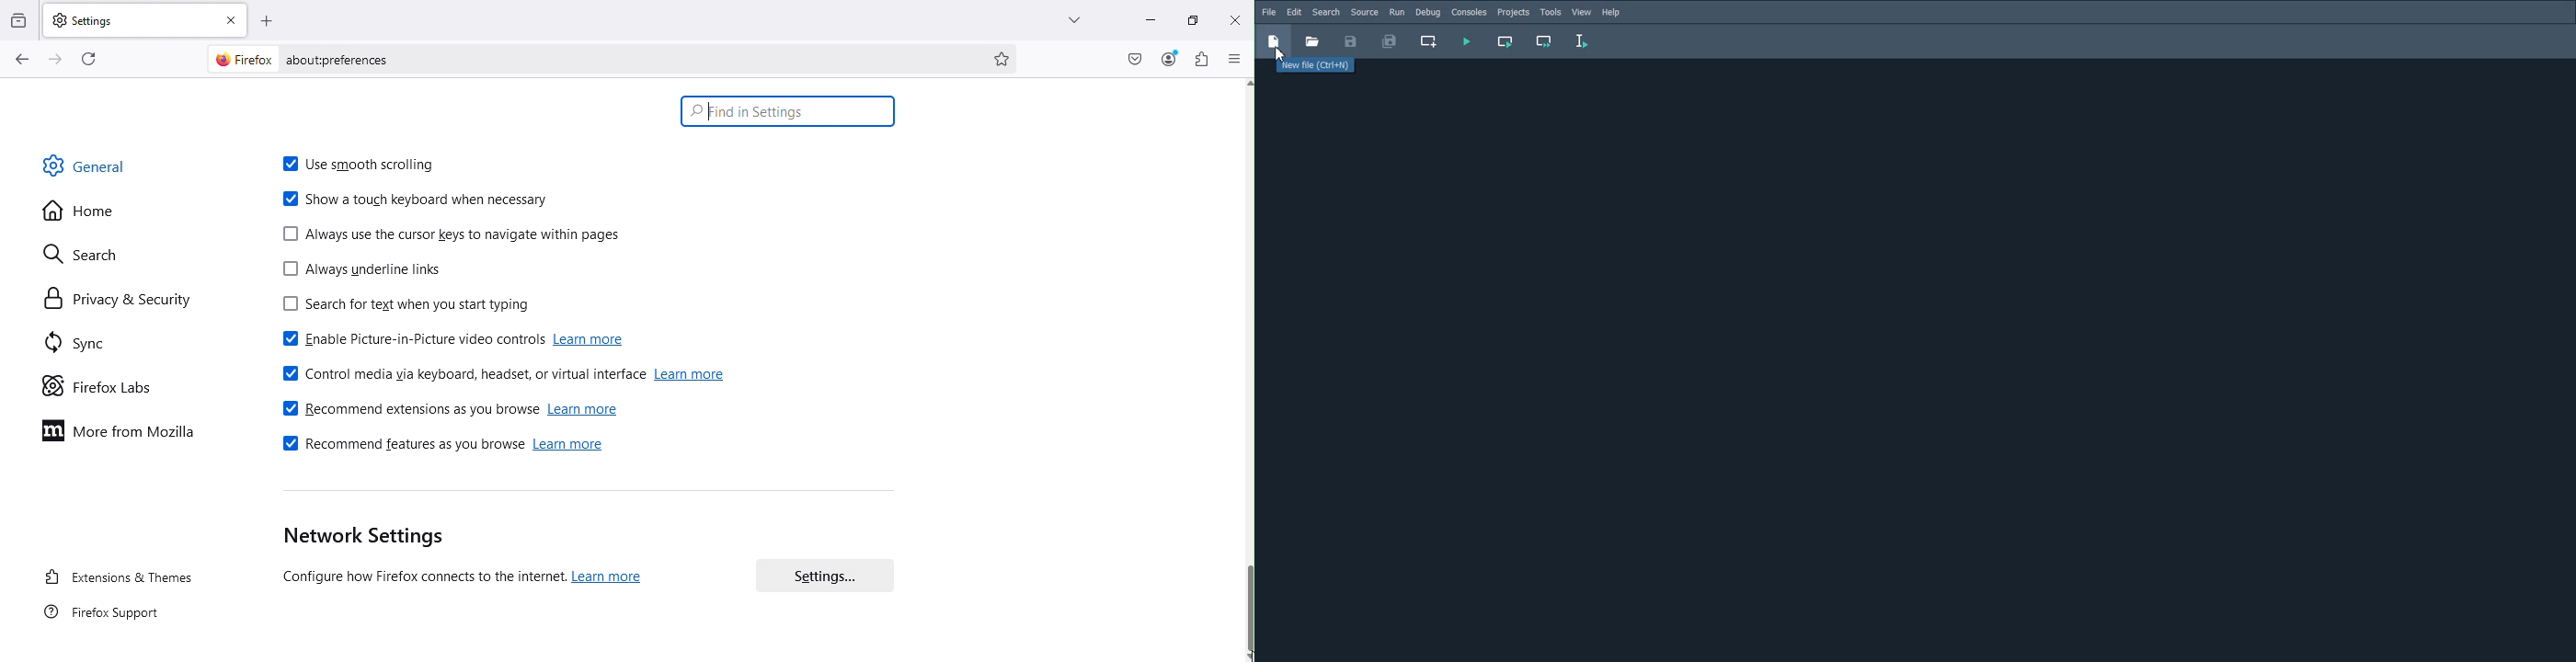  What do you see at coordinates (268, 20) in the screenshot?
I see `Open a new tab` at bounding box center [268, 20].